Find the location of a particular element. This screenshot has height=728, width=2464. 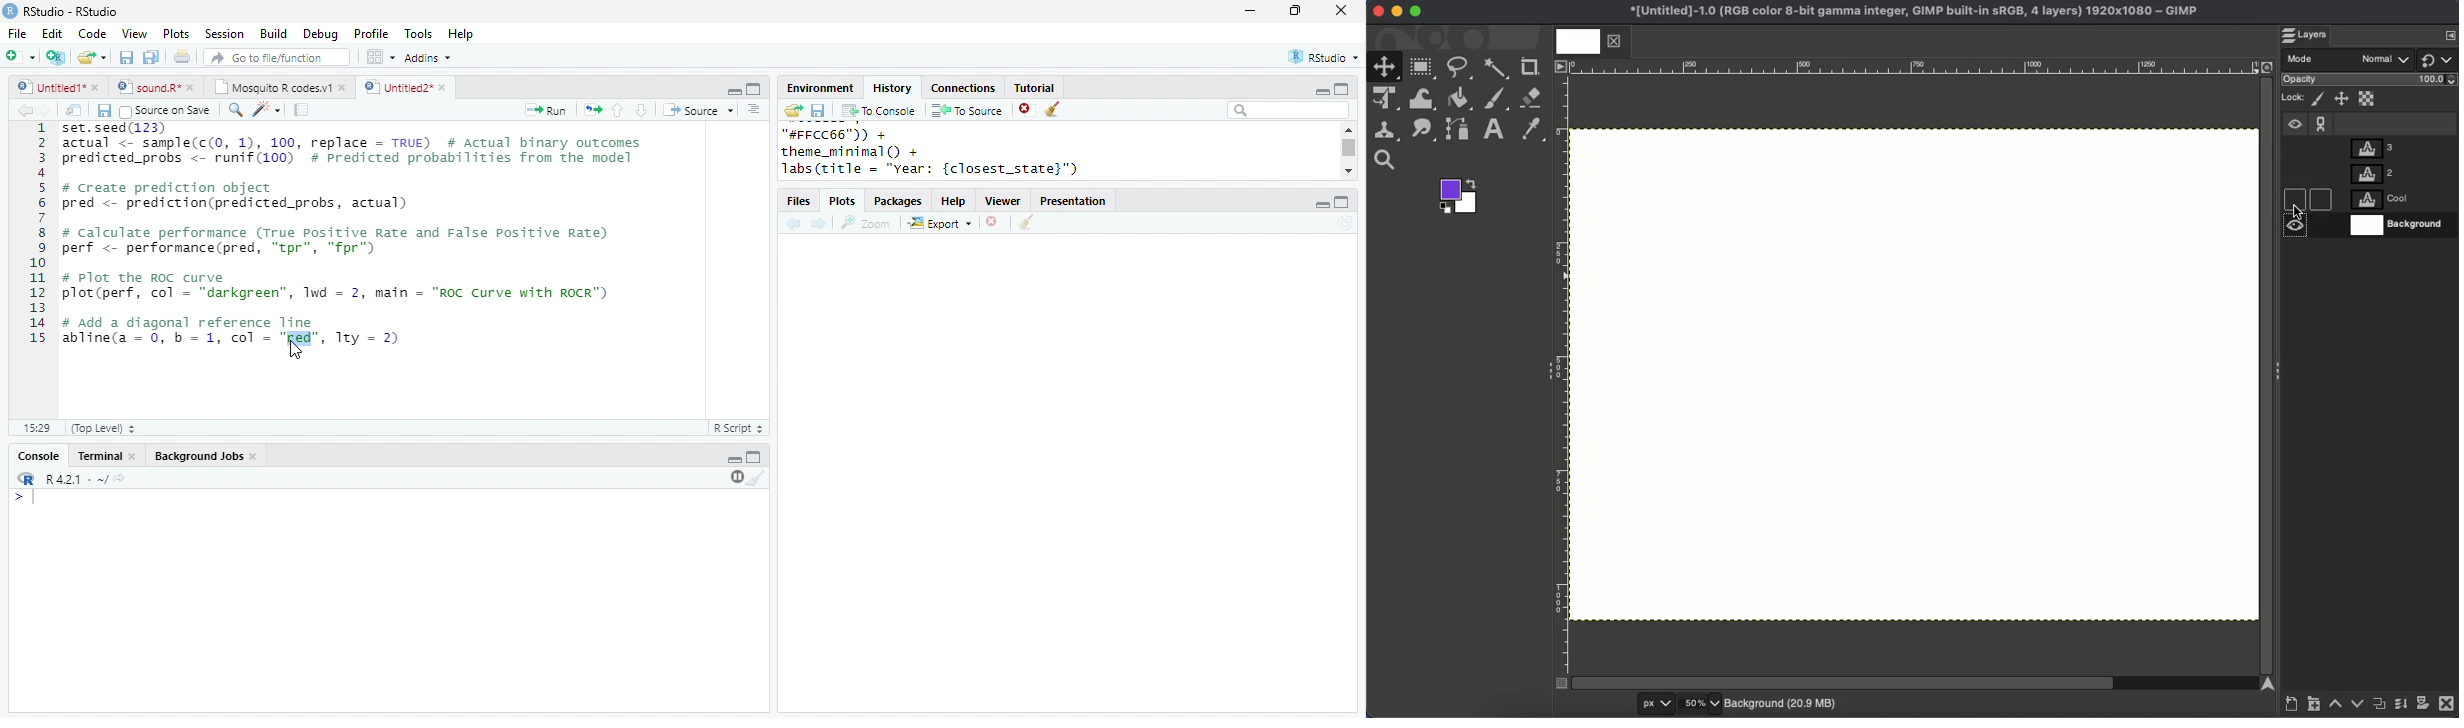

set.seed(123) actual <- sample(c(0, 1), 100, replace = TRUE) # Actual binary outcomespredicted probs < runif(100) # Predicted probabilities from the model is located at coordinates (355, 148).